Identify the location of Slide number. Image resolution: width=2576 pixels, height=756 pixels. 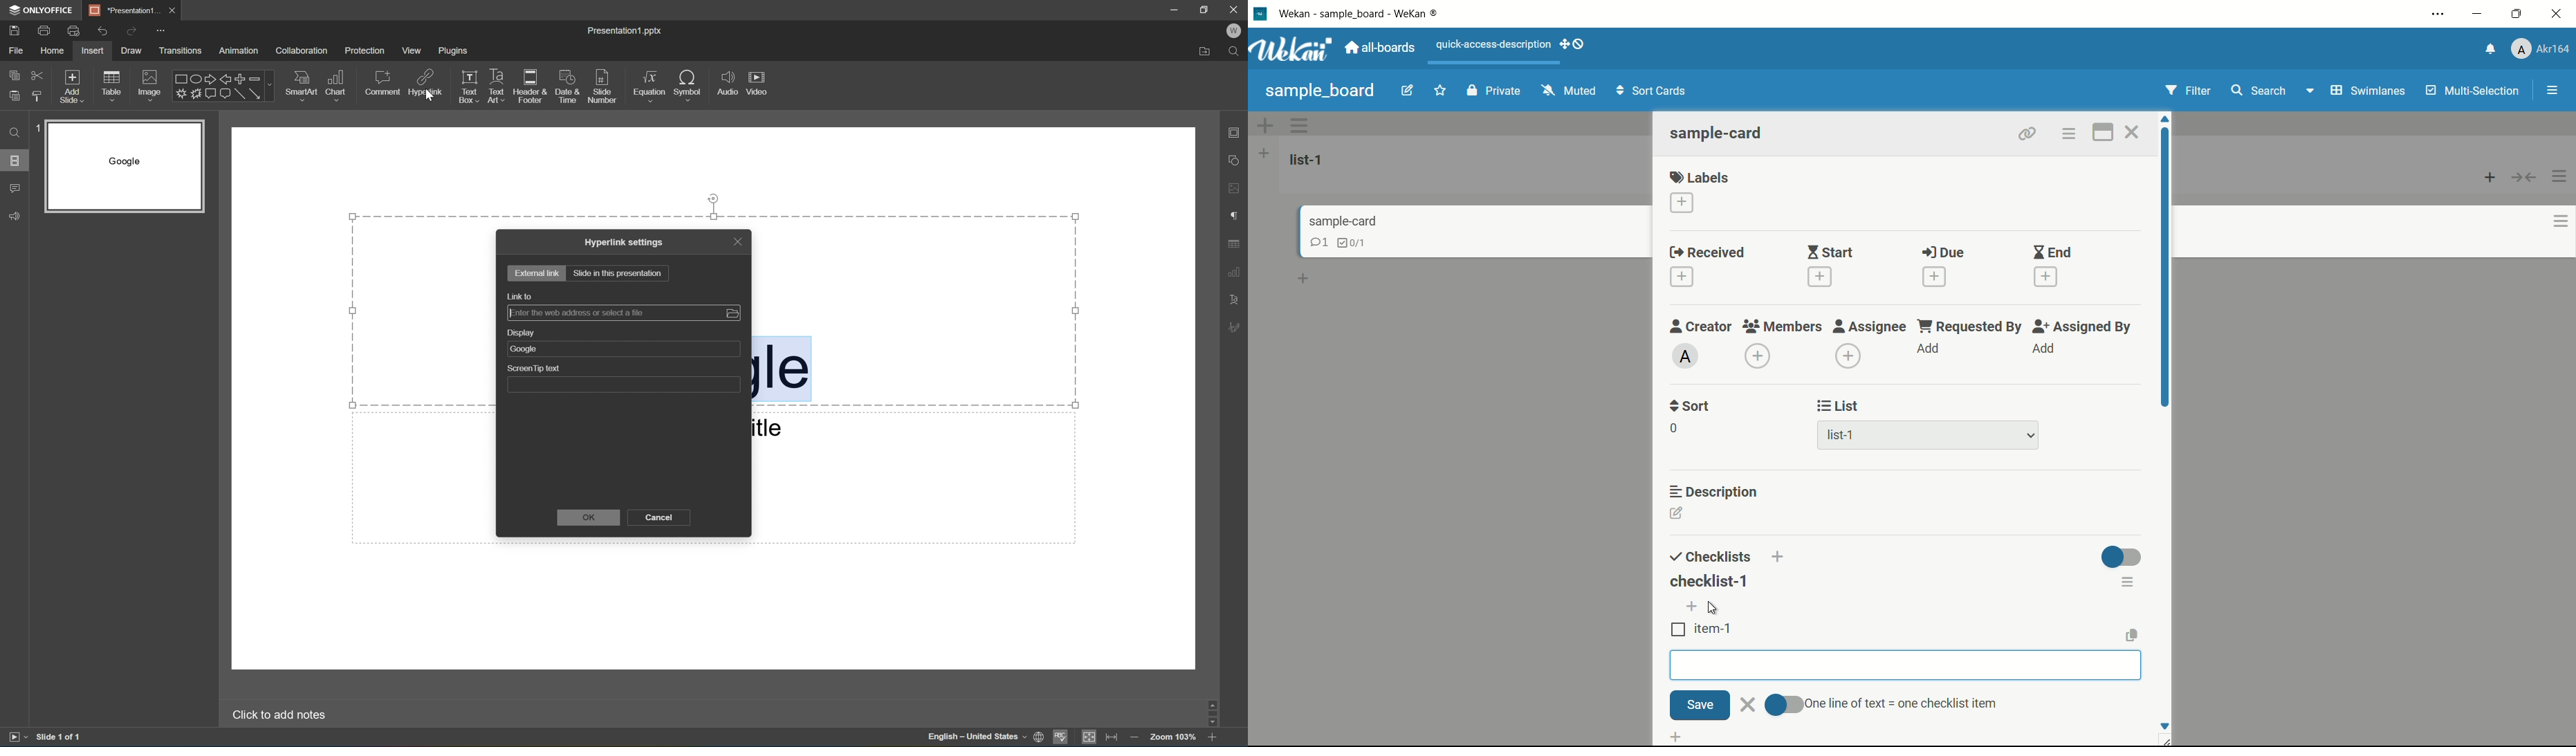
(606, 85).